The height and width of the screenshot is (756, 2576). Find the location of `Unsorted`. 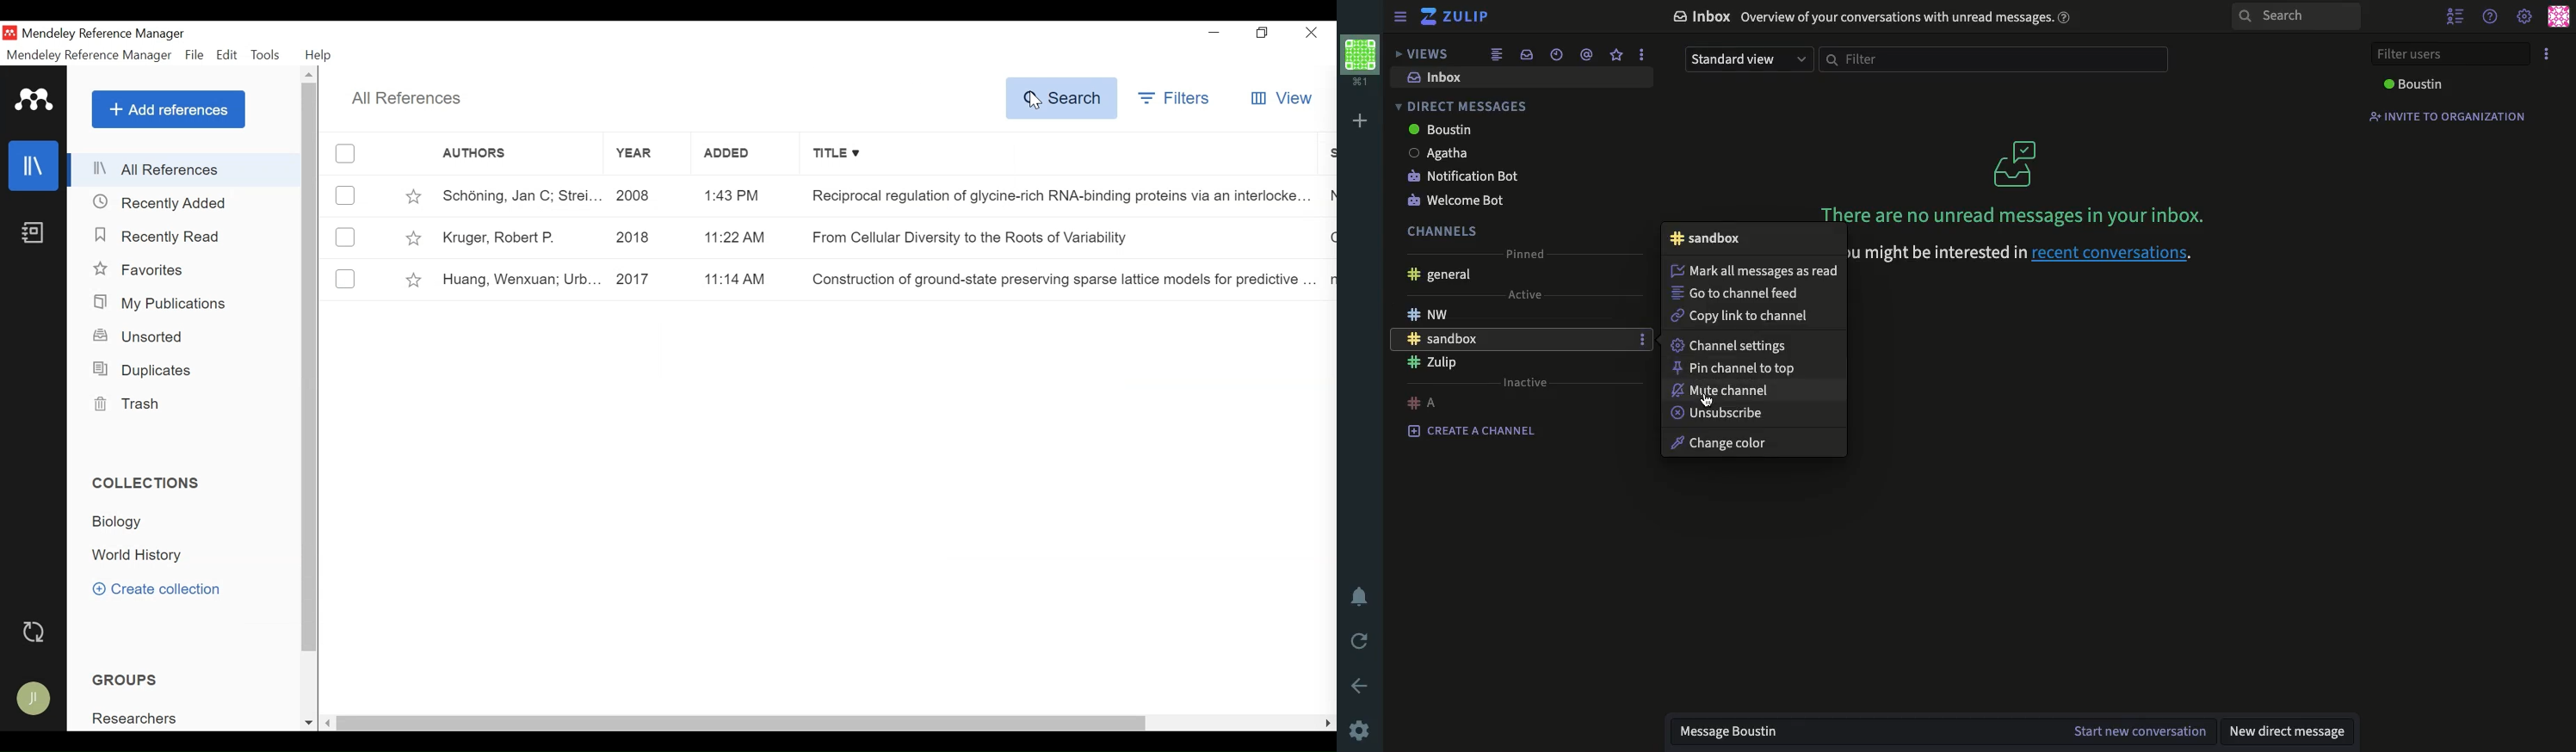

Unsorted is located at coordinates (139, 337).